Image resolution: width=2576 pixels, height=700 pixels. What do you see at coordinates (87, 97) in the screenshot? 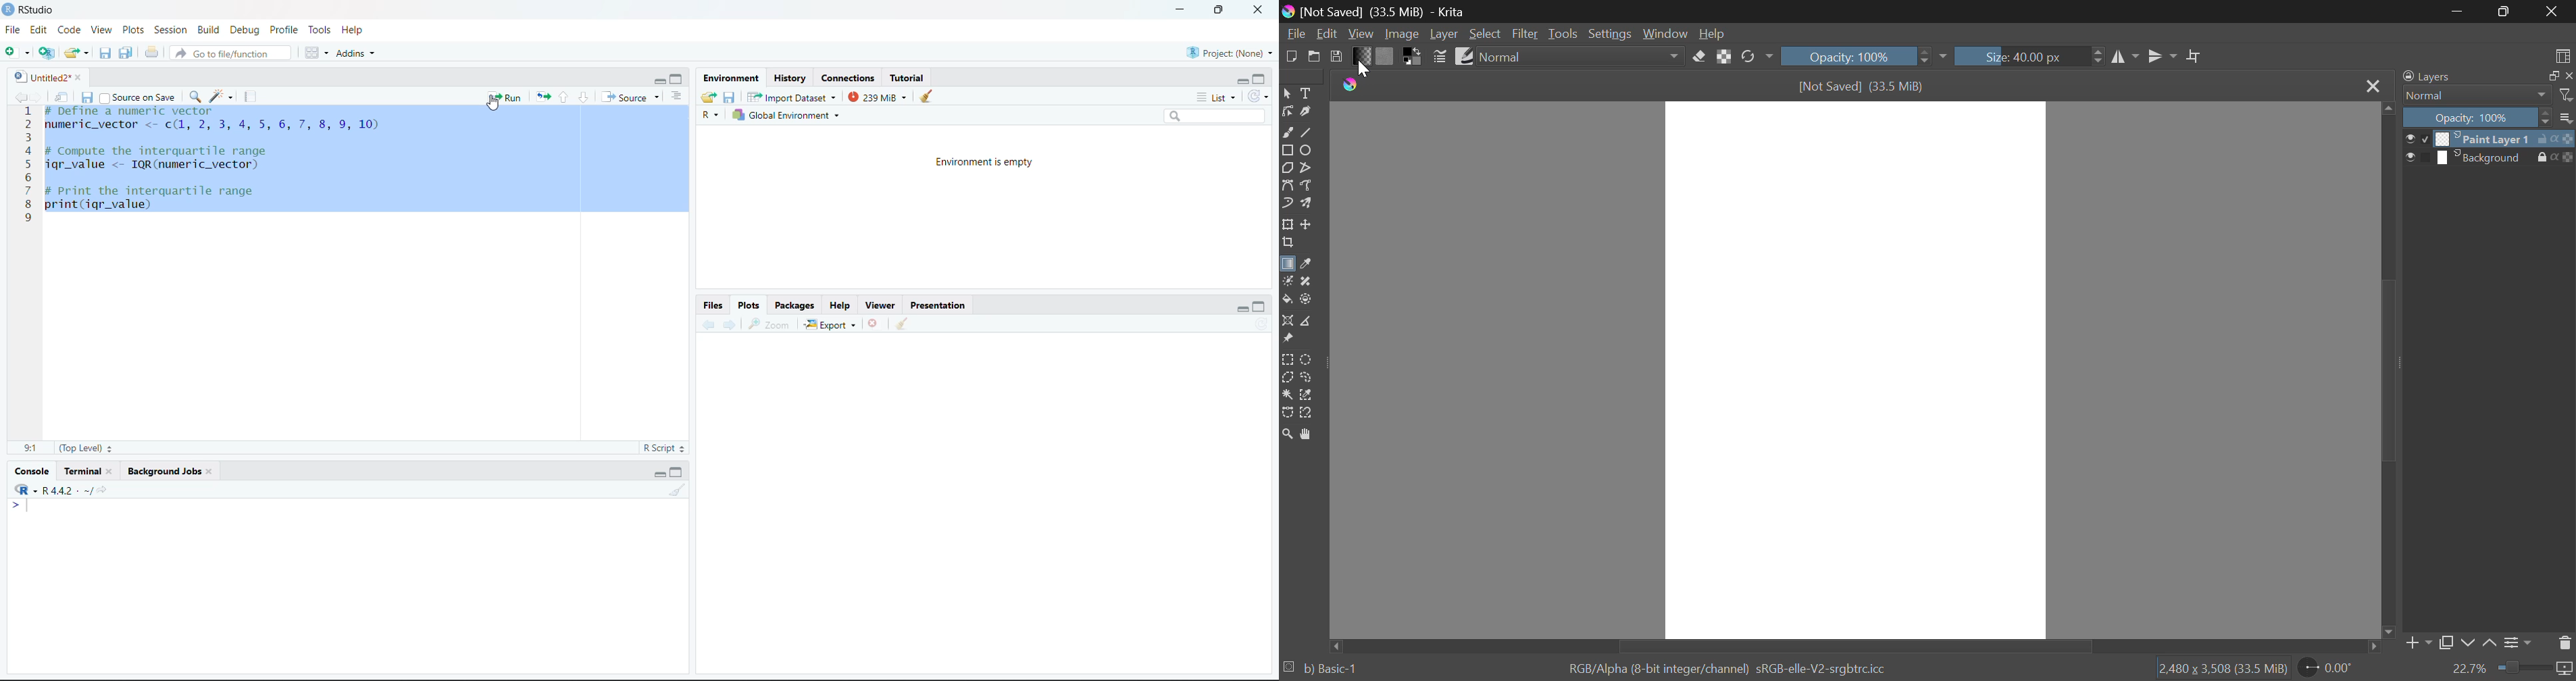
I see `Save current document (Ctrl + S)` at bounding box center [87, 97].